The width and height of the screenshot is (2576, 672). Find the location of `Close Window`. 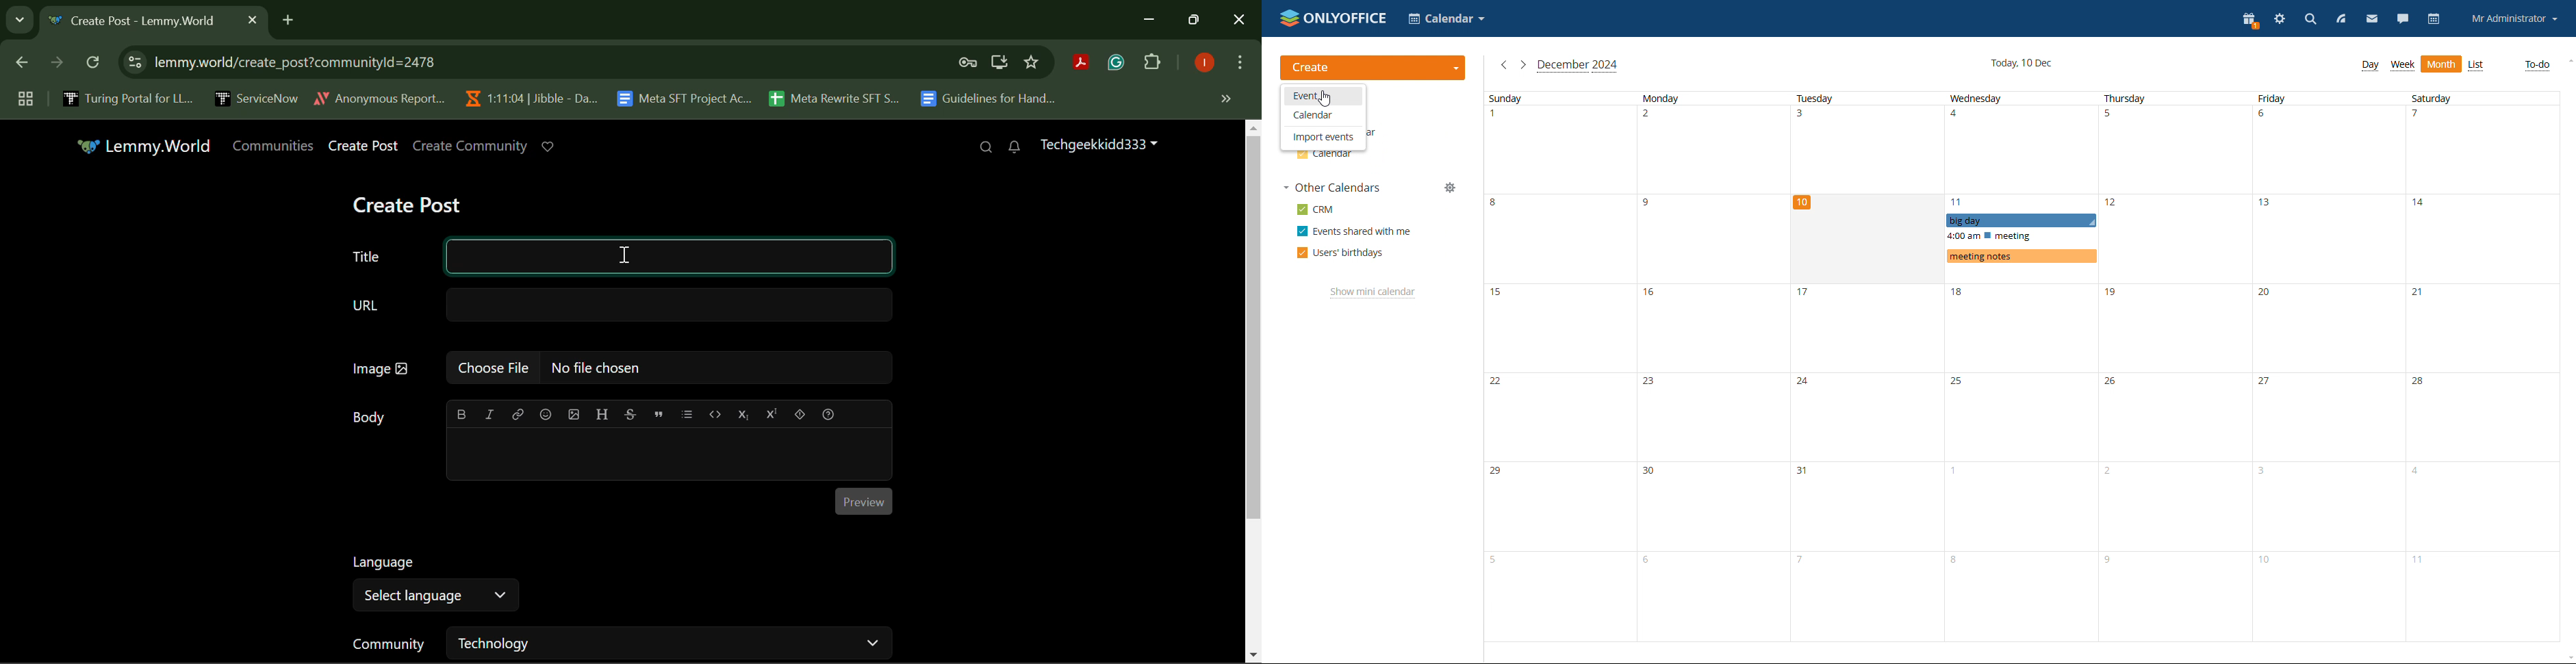

Close Window is located at coordinates (1240, 21).